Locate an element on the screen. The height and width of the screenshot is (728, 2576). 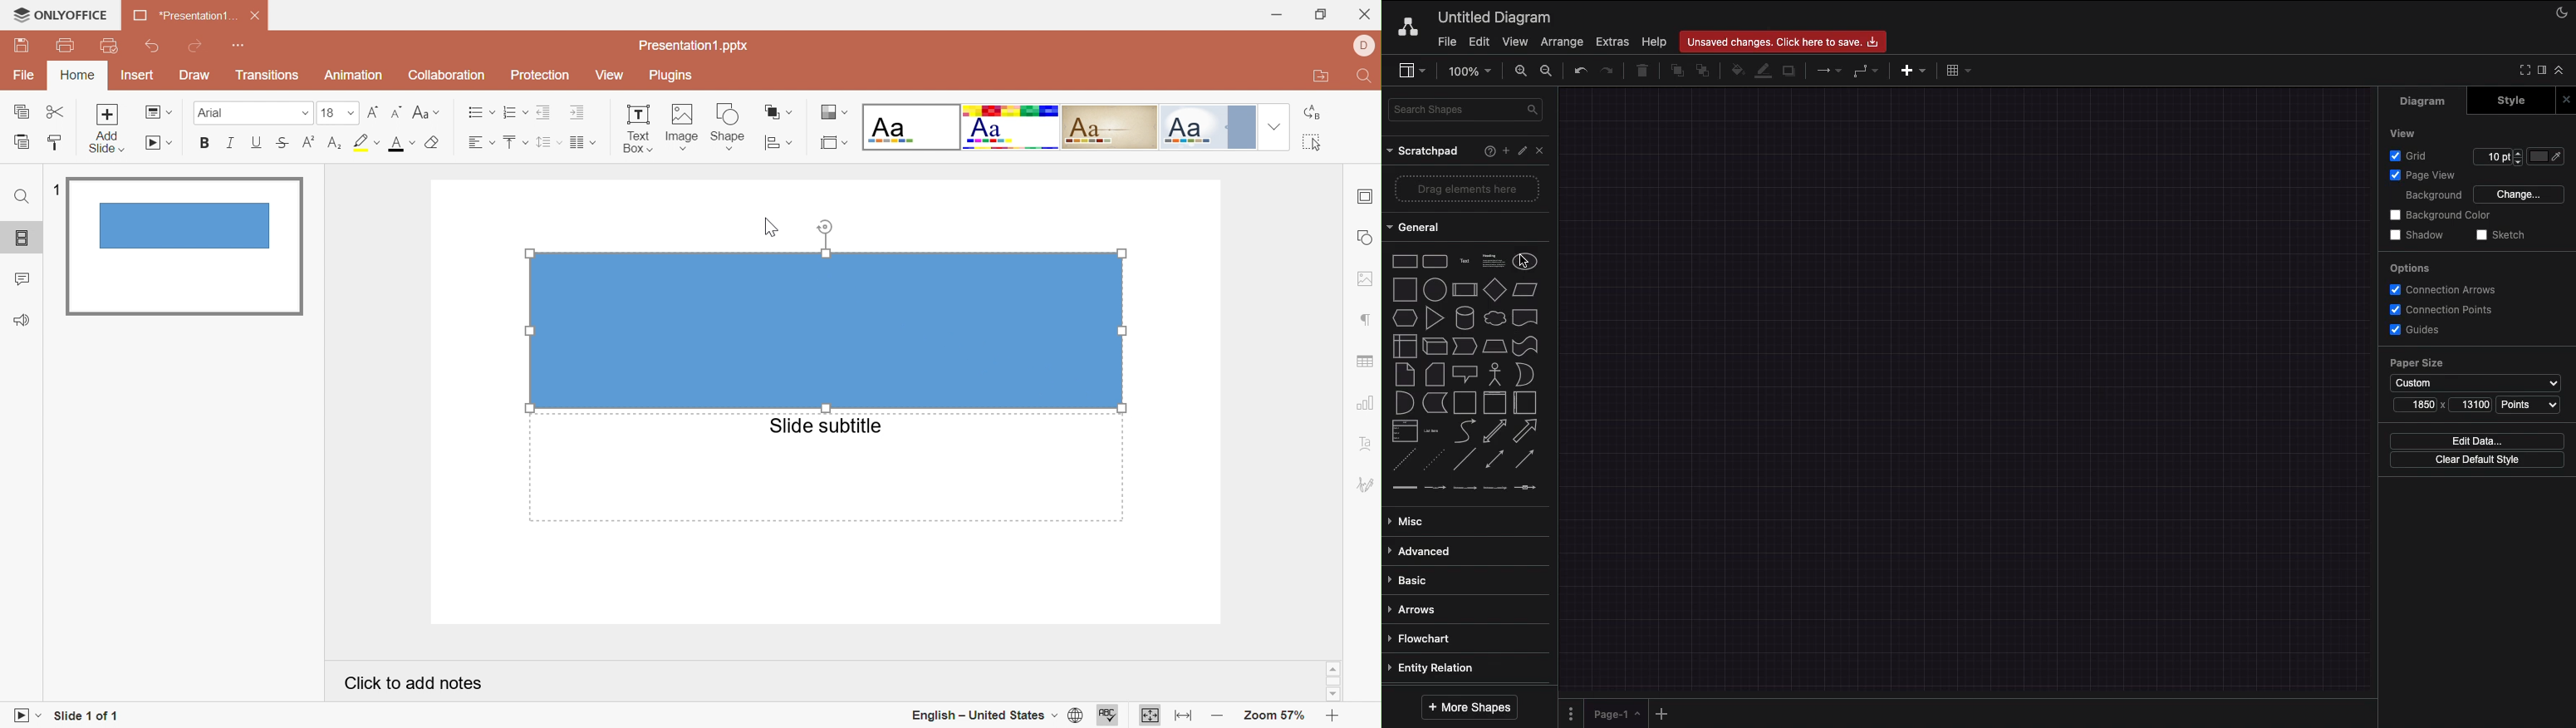
Rectangle is located at coordinates (1403, 260).